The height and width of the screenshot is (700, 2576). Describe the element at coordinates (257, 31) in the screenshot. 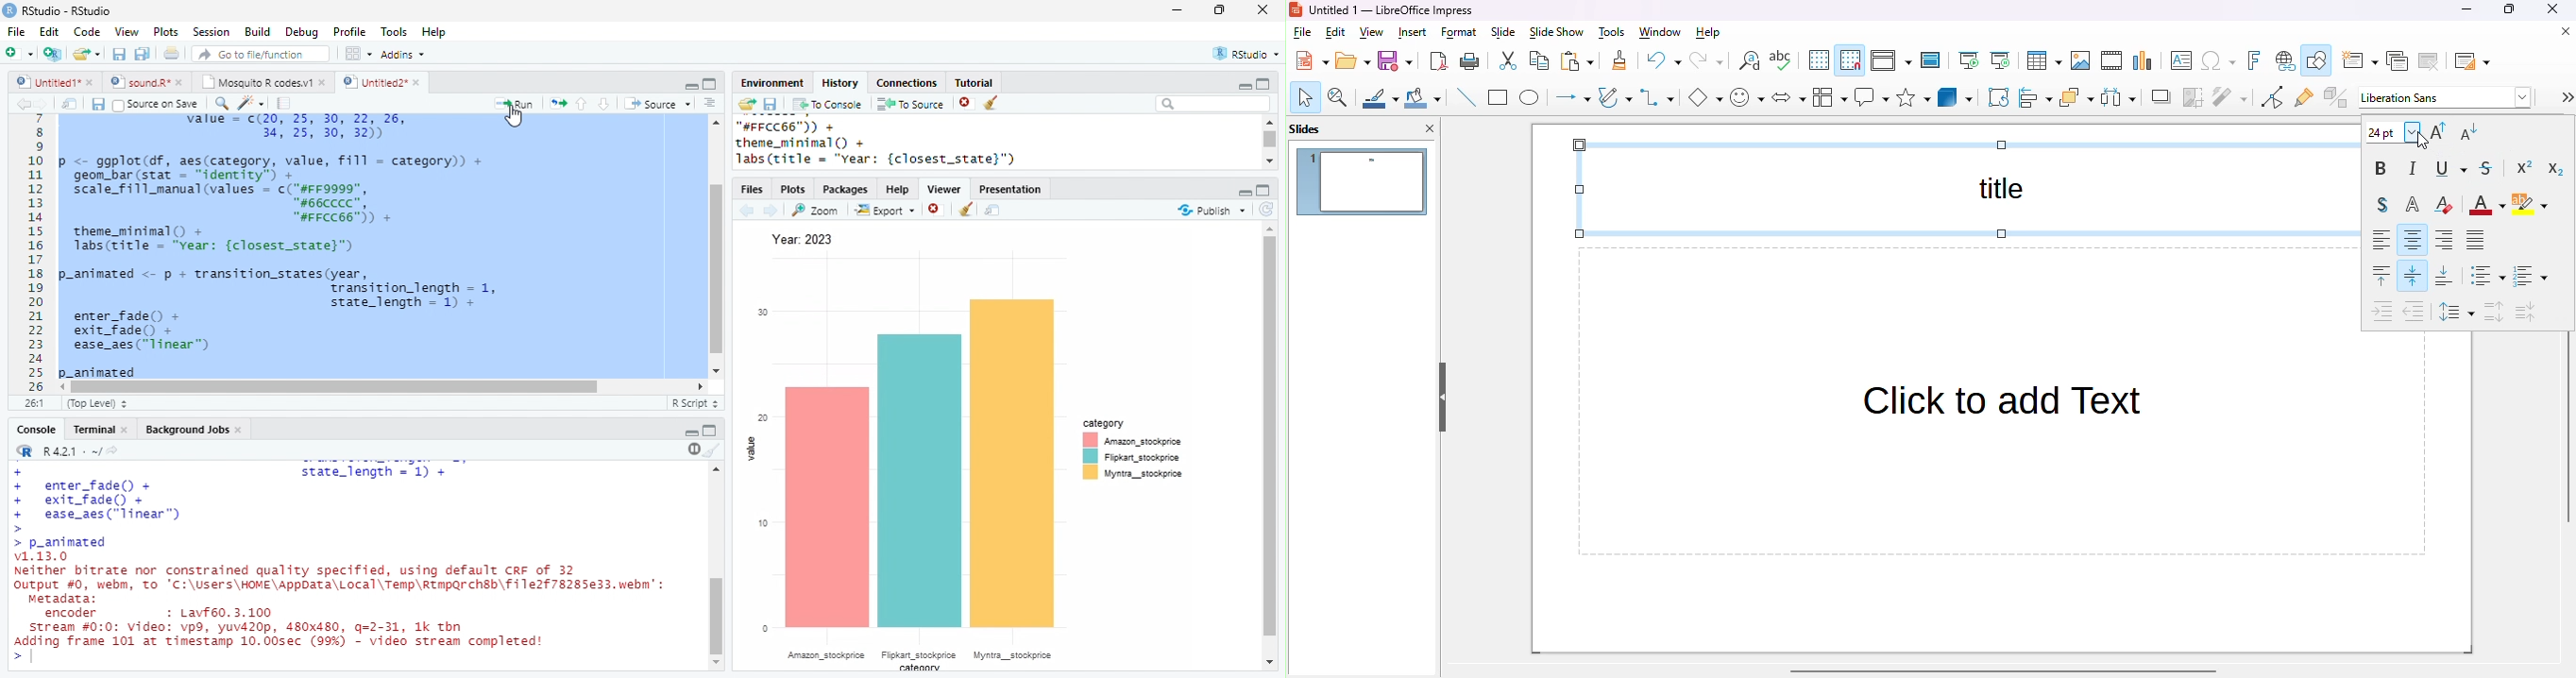

I see `Build` at that location.